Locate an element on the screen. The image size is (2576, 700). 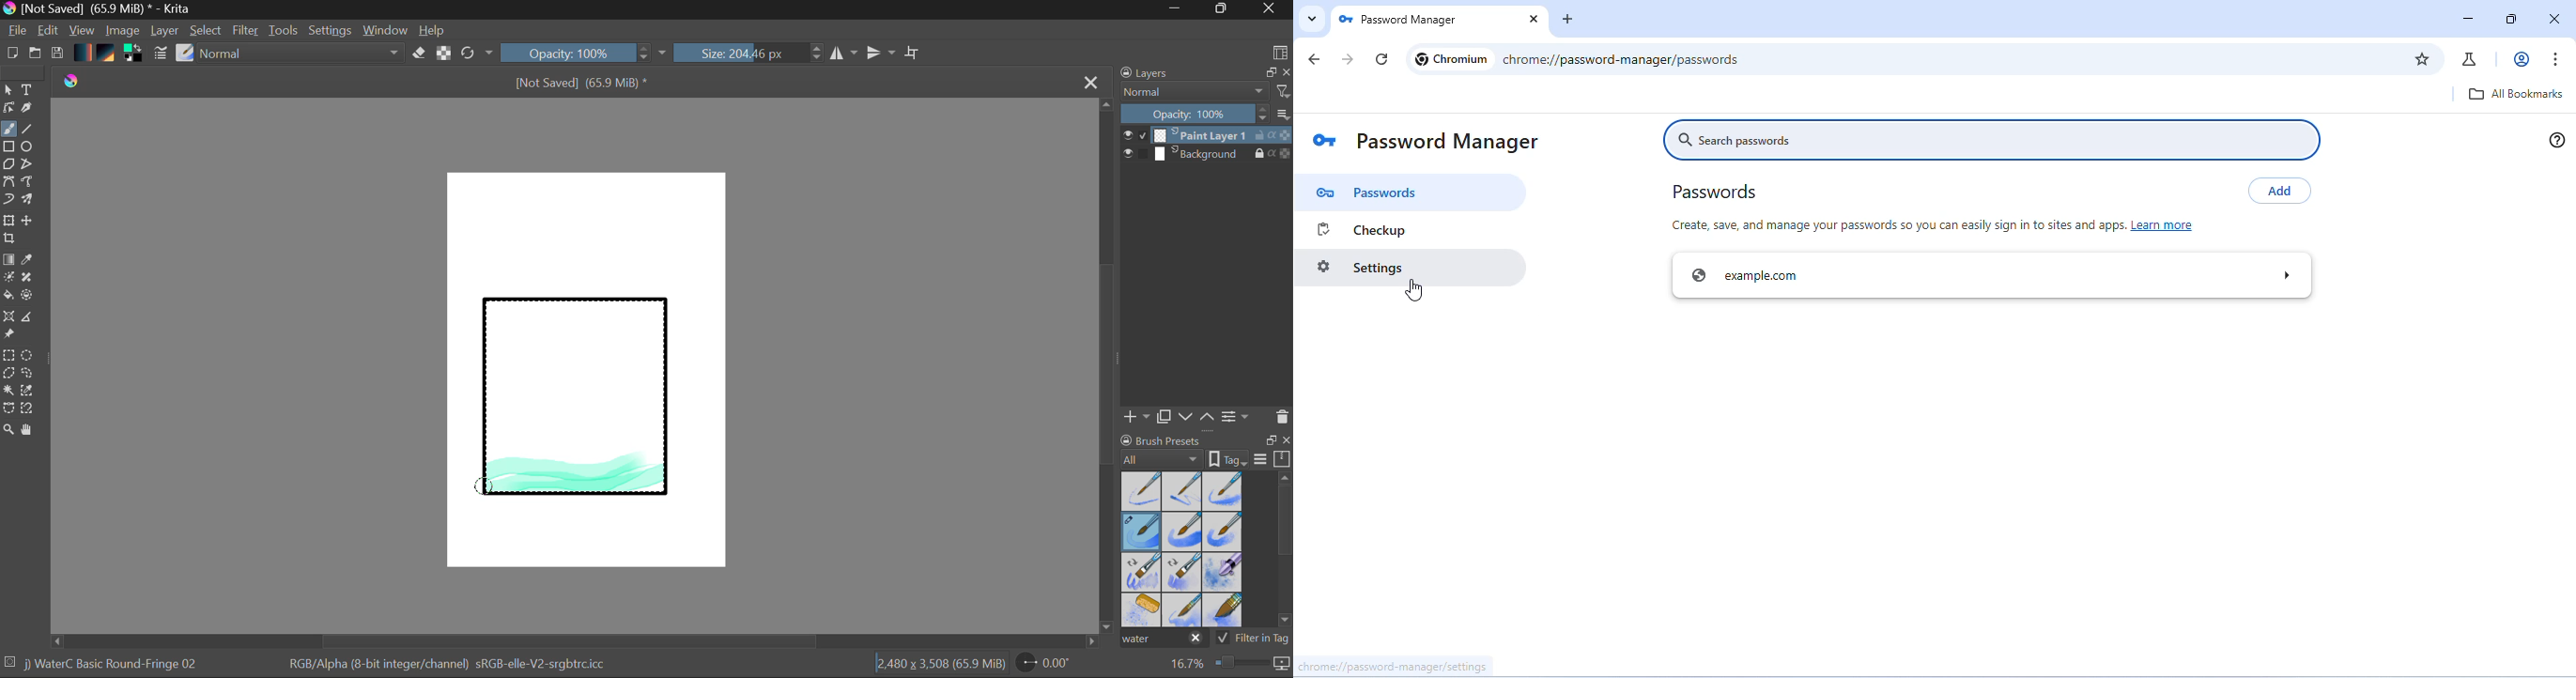
logo is located at coordinates (80, 83).